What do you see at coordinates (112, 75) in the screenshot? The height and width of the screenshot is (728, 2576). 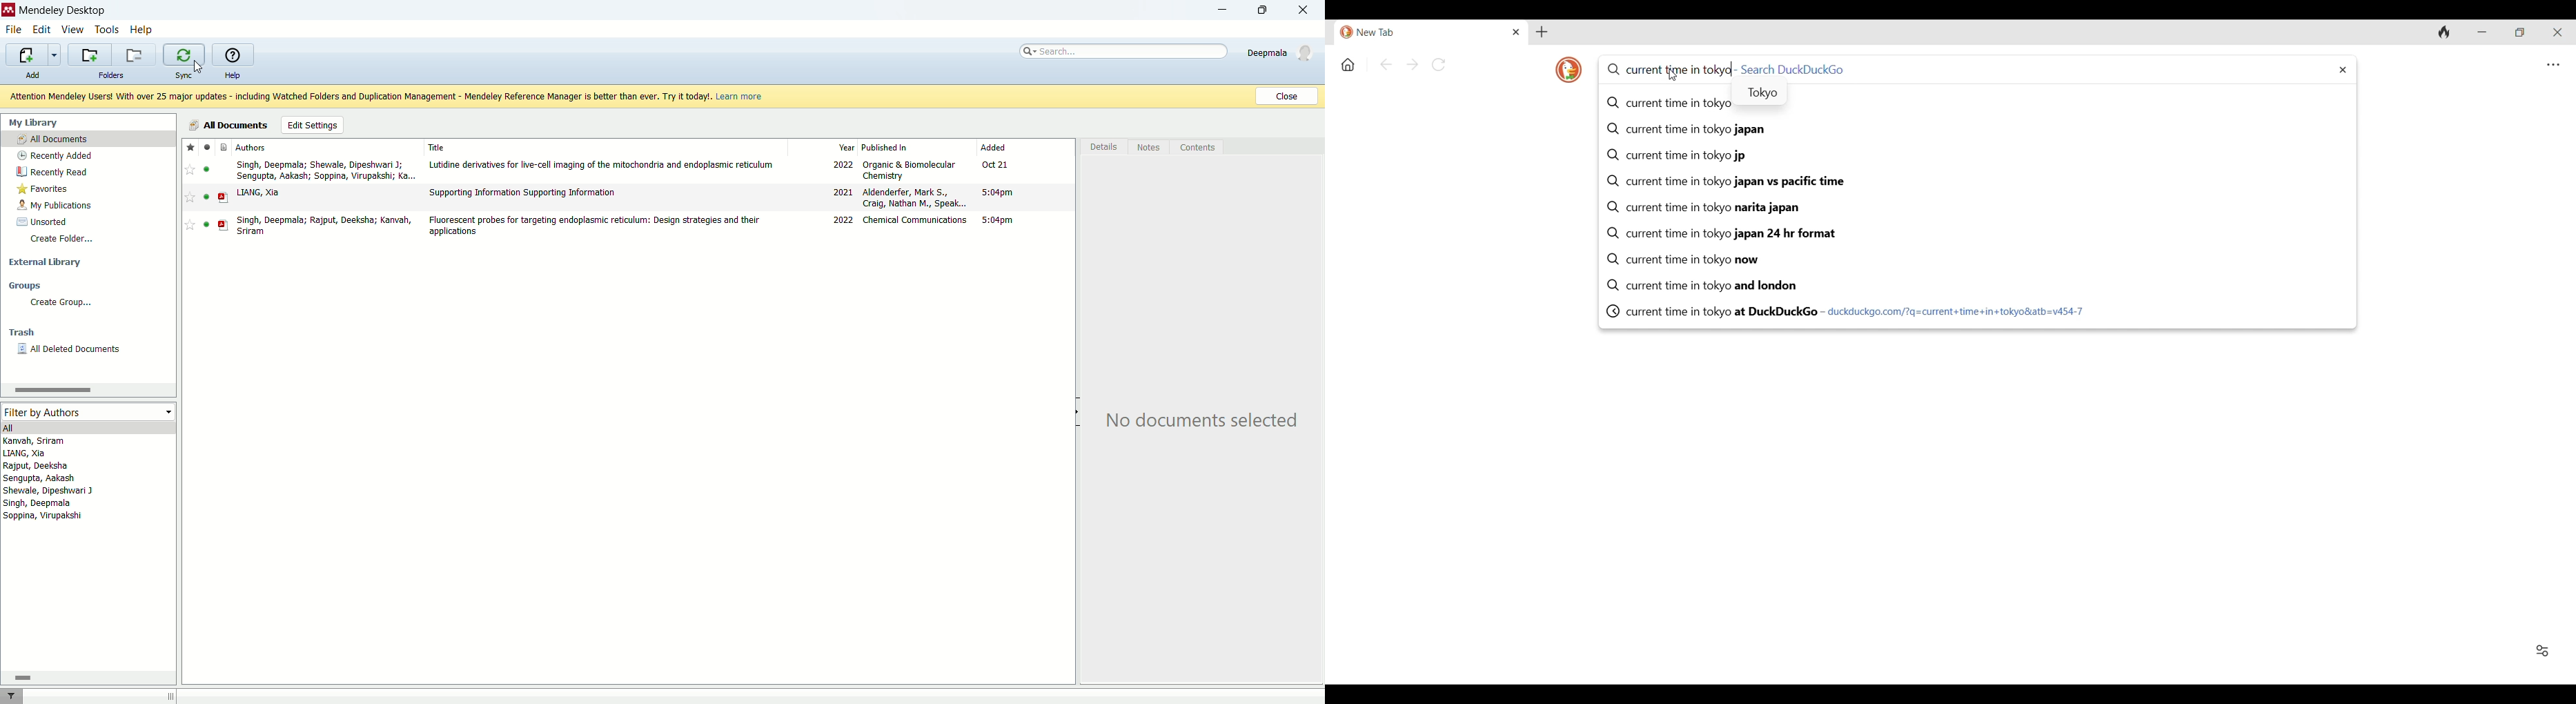 I see `folders` at bounding box center [112, 75].